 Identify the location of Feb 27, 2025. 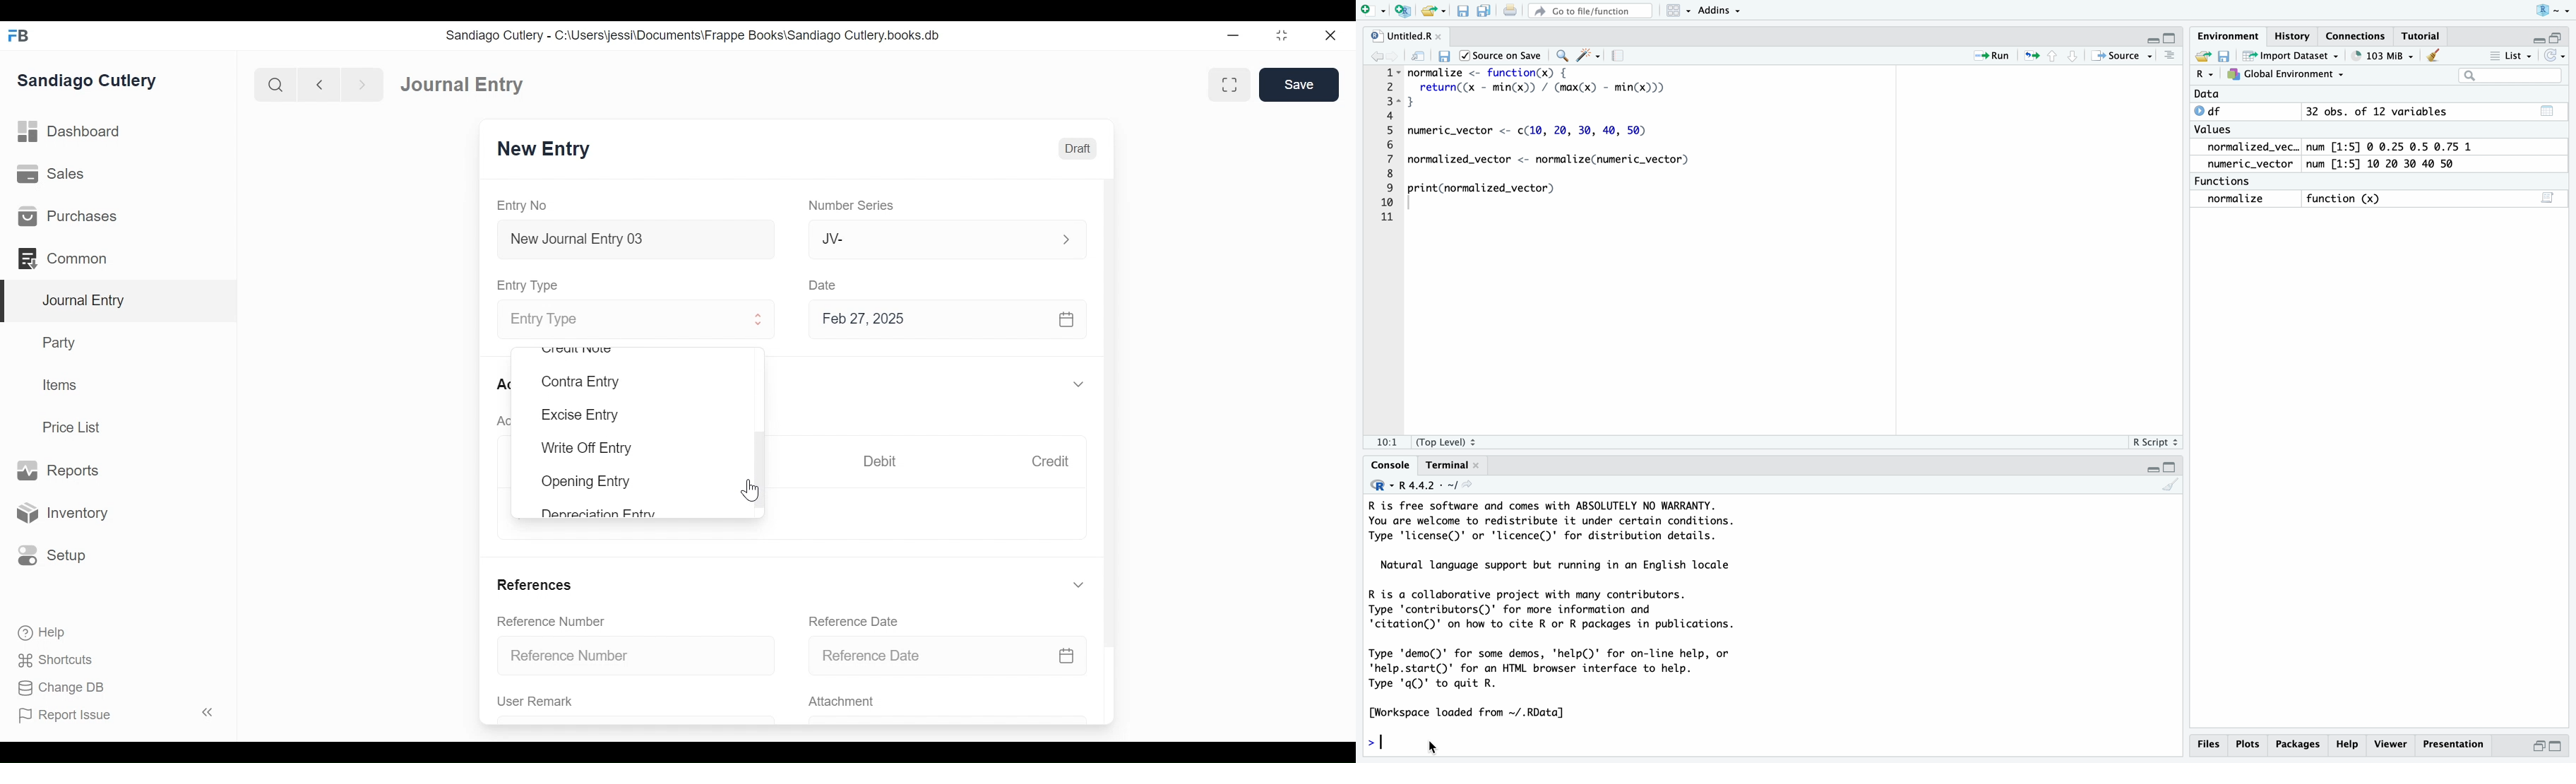
(945, 320).